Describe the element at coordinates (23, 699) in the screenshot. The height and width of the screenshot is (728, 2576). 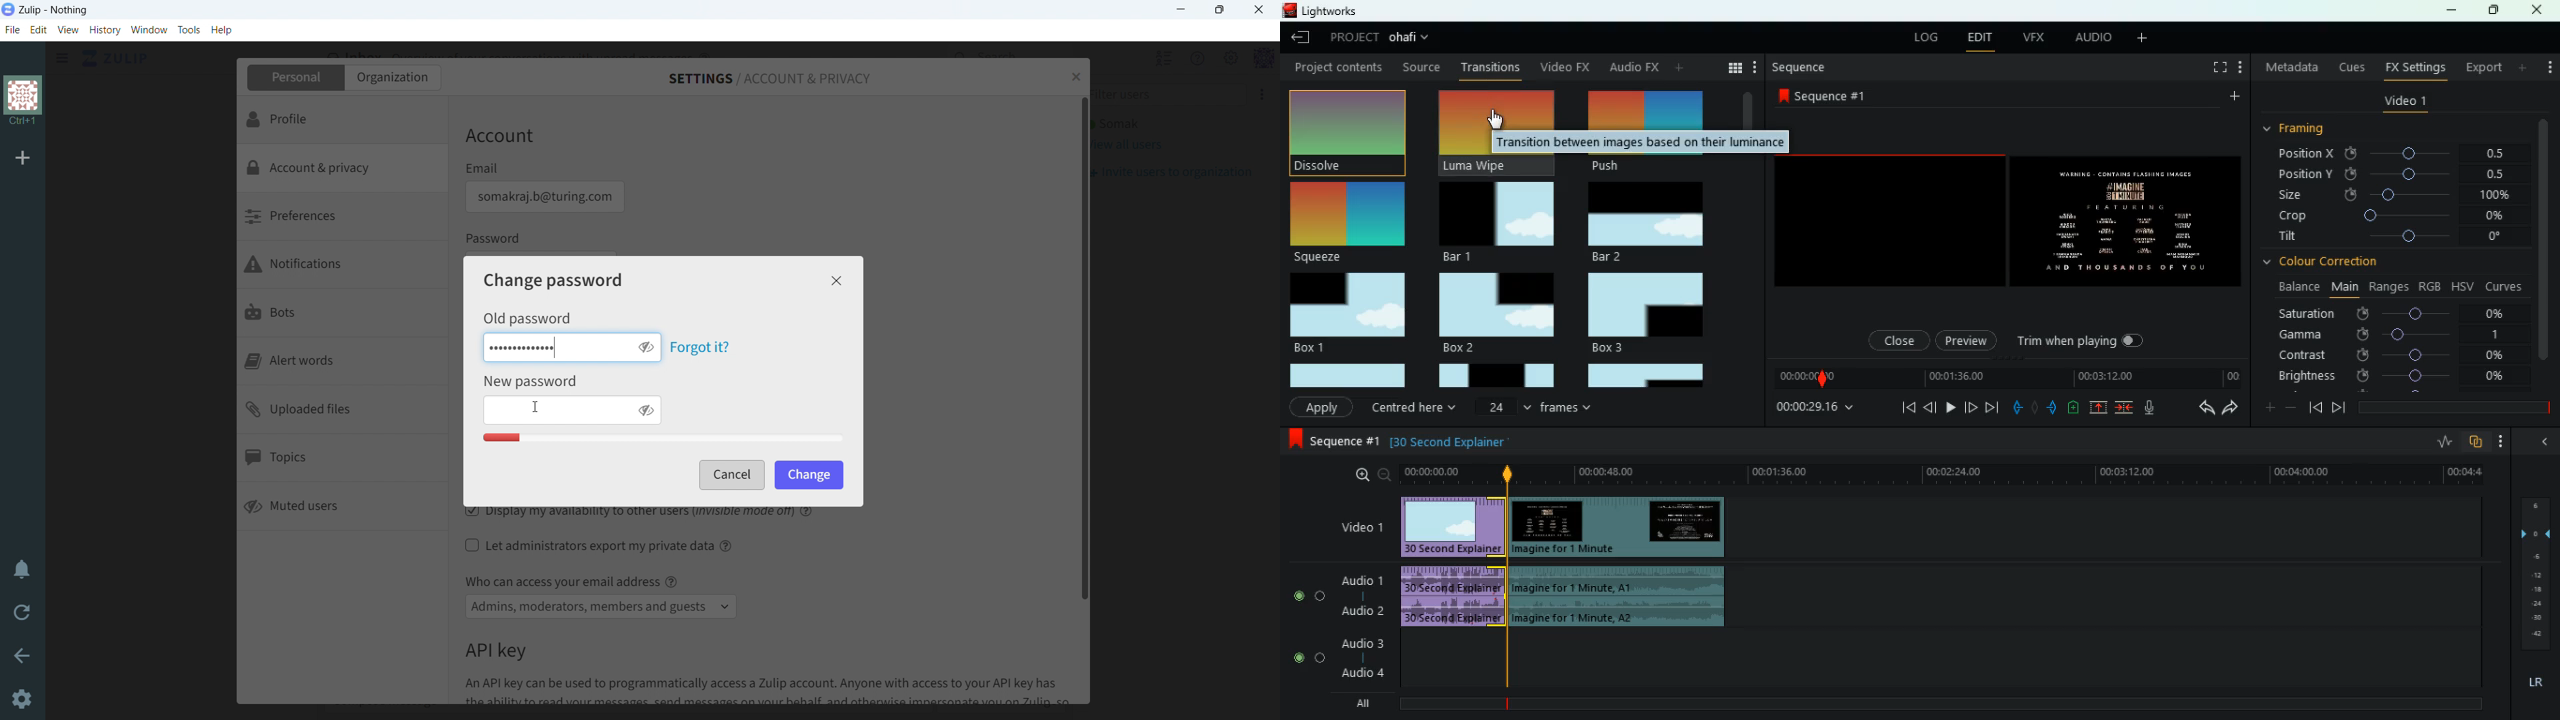
I see `Settings` at that location.